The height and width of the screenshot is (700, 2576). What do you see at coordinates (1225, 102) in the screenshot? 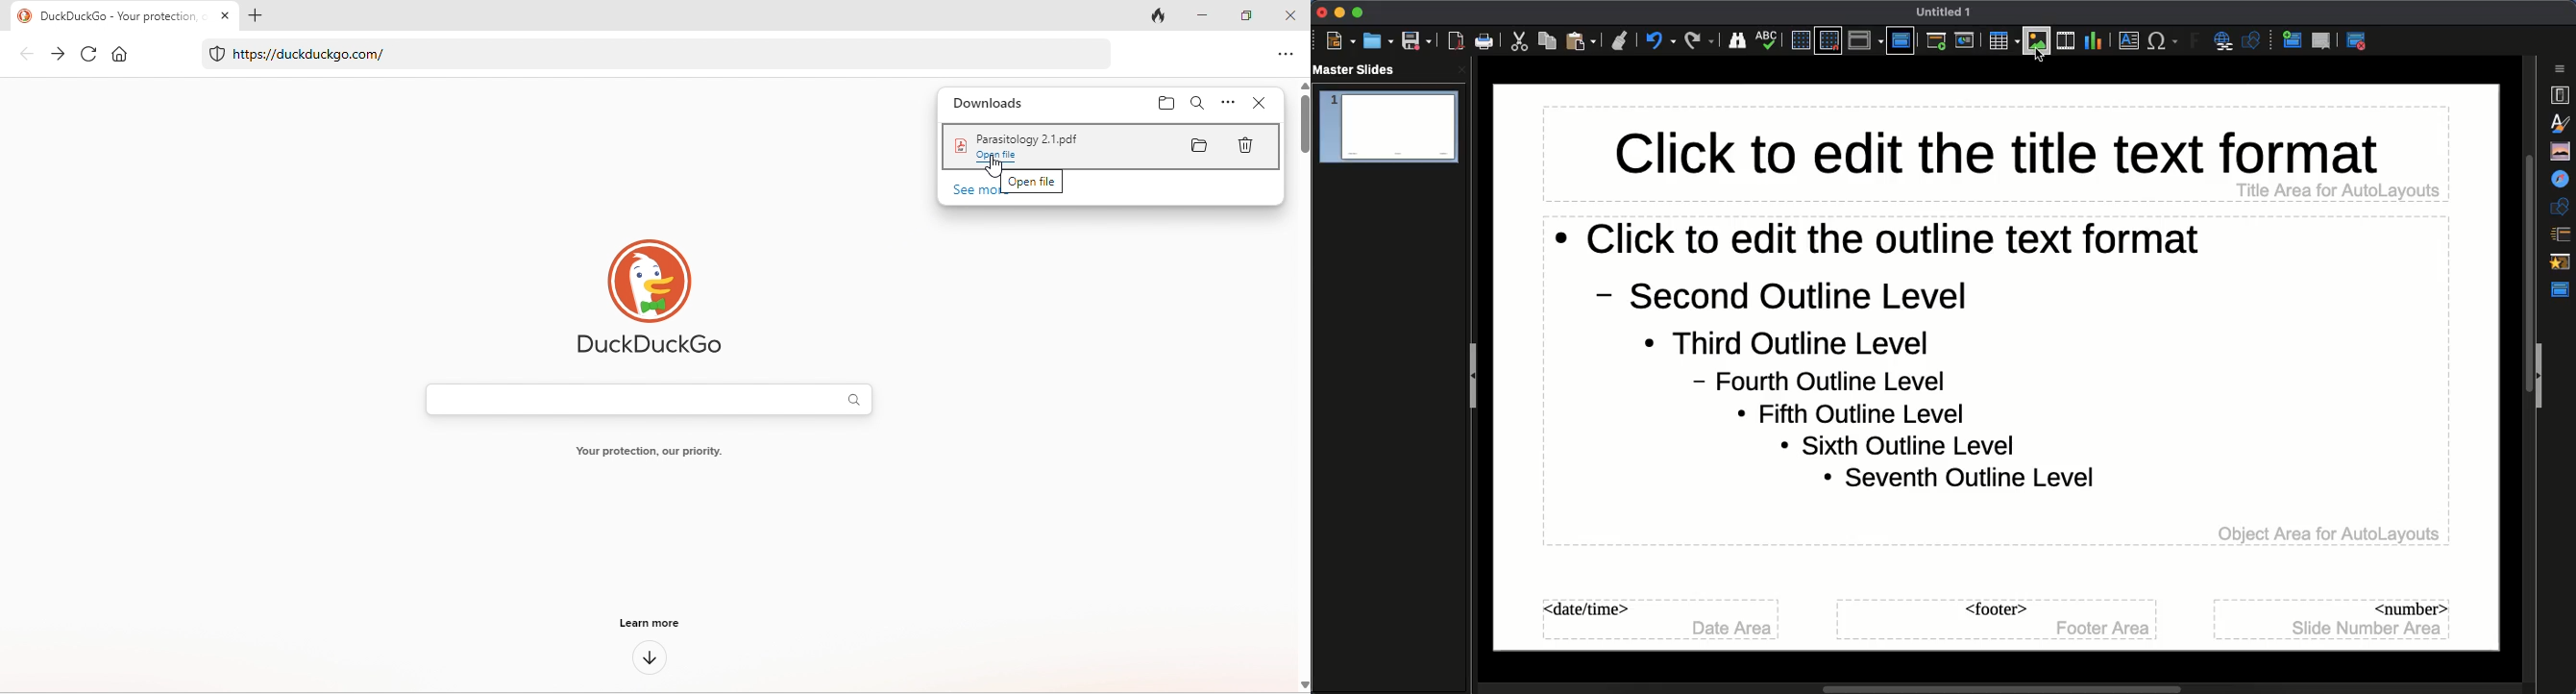
I see `option` at bounding box center [1225, 102].